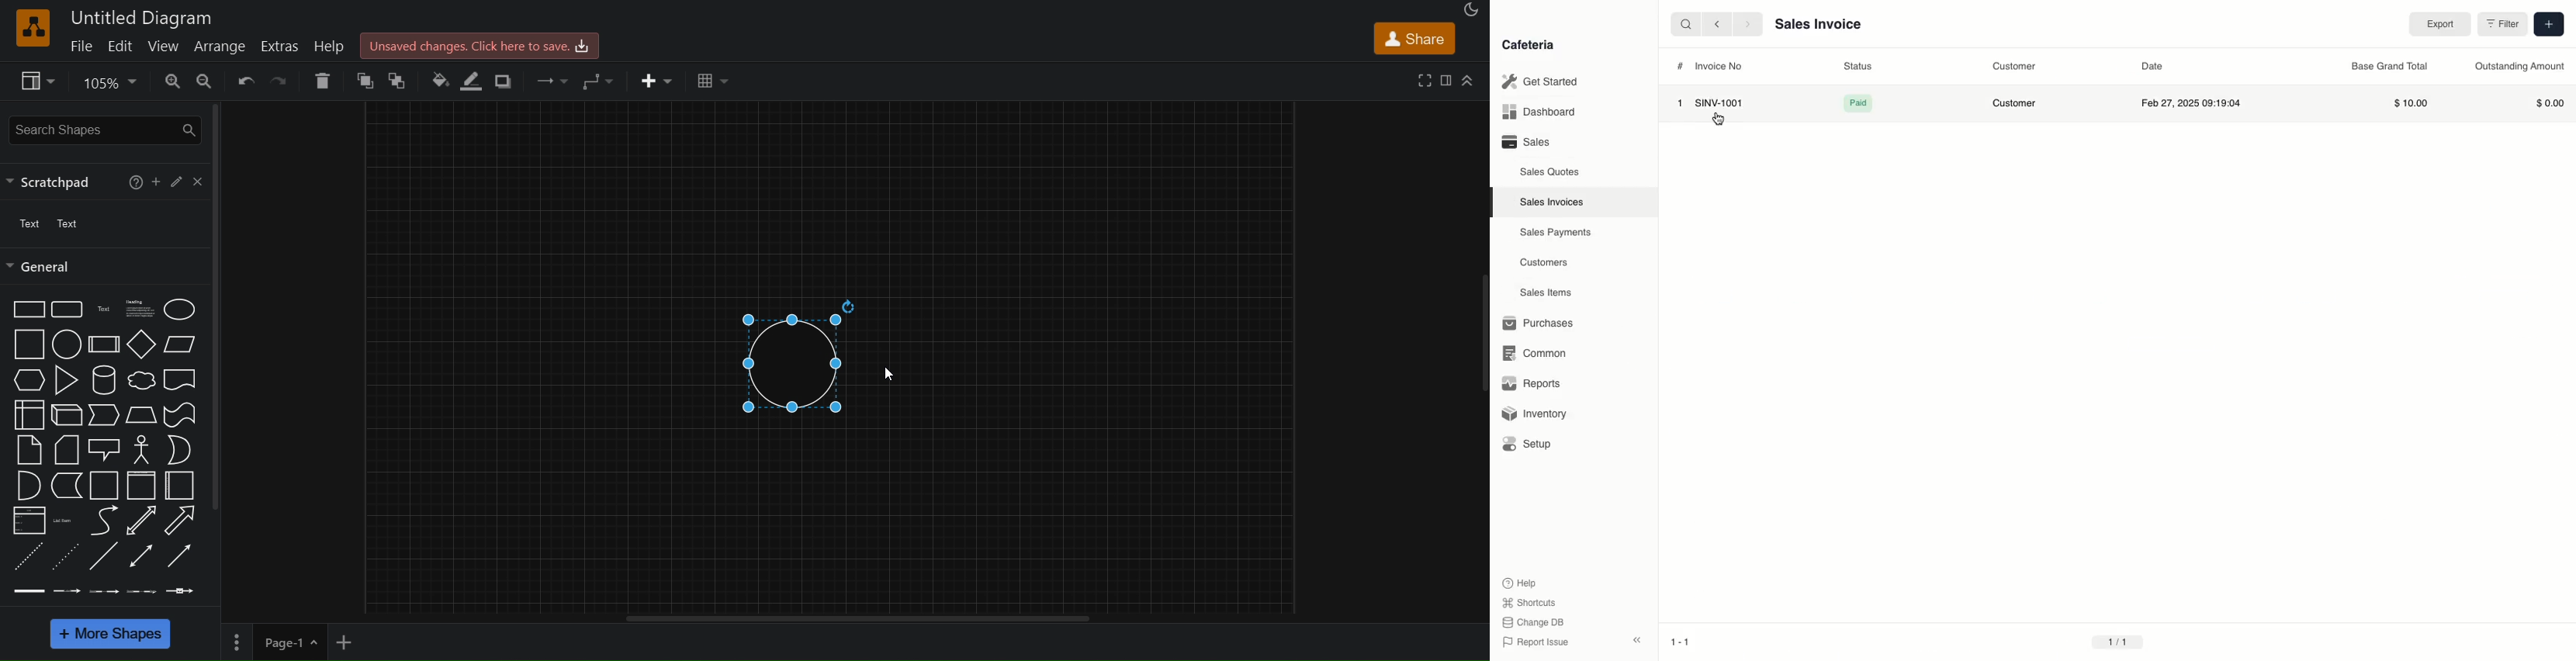 This screenshot has height=672, width=2576. I want to click on file, so click(81, 45).